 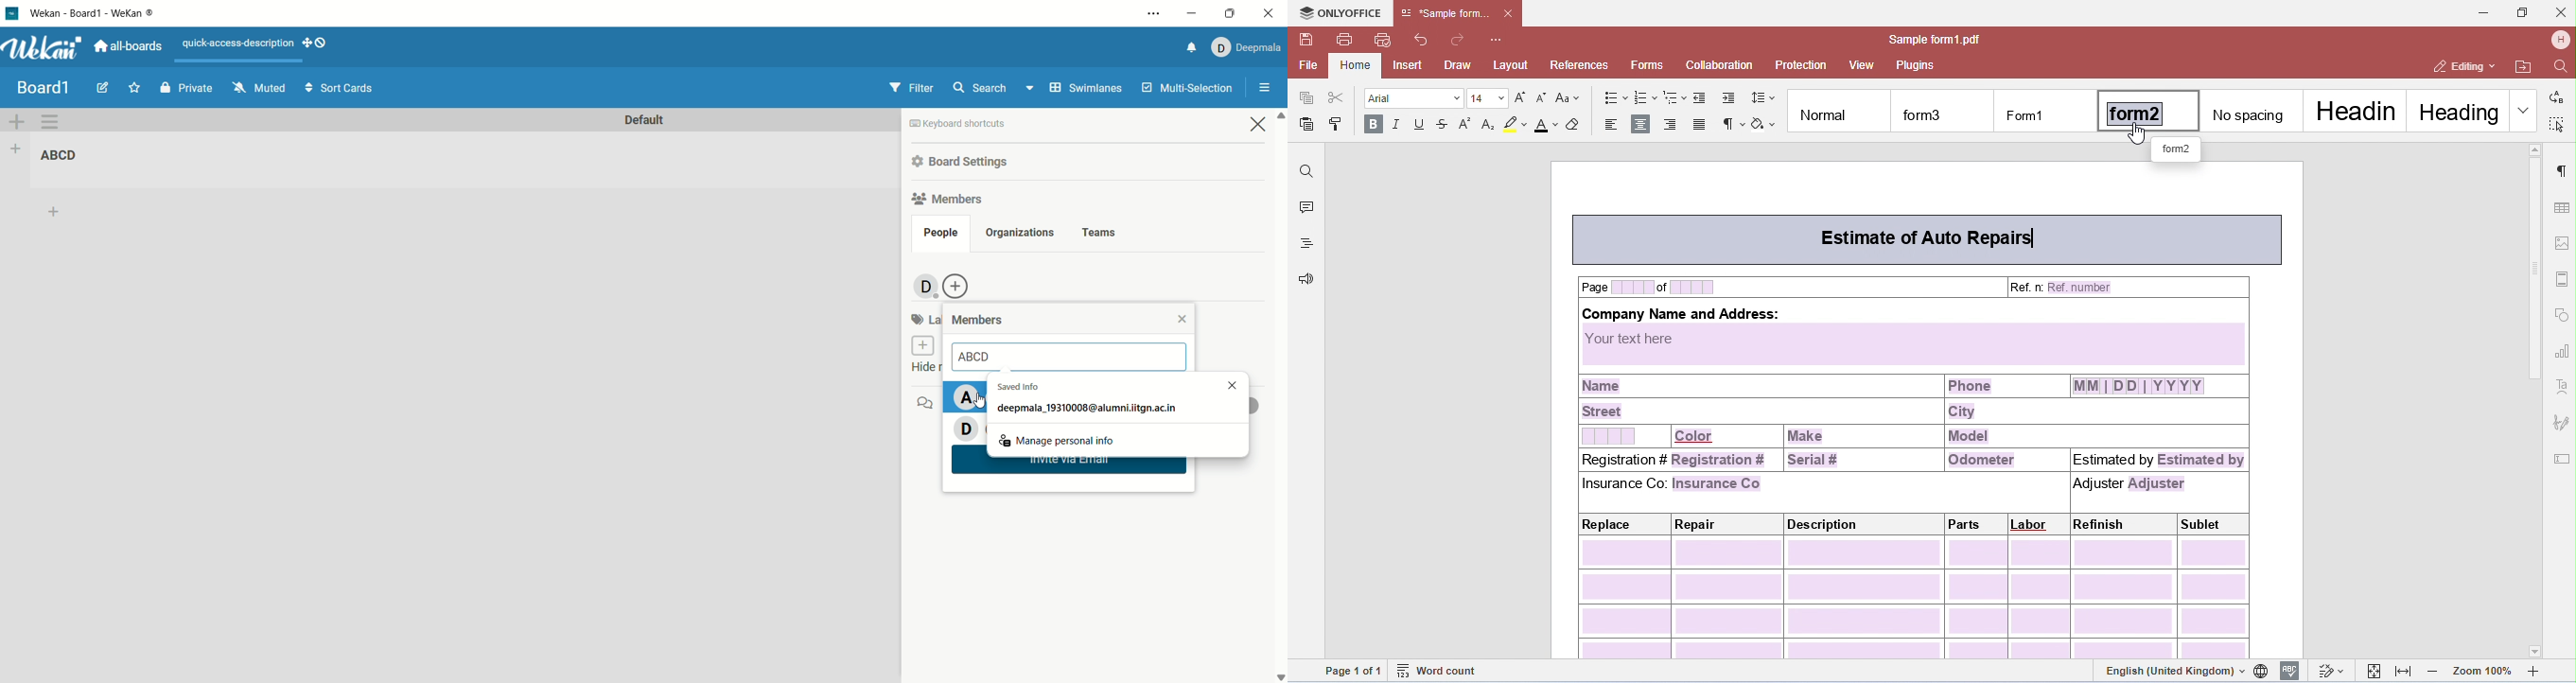 I want to click on multi-function, so click(x=1186, y=91).